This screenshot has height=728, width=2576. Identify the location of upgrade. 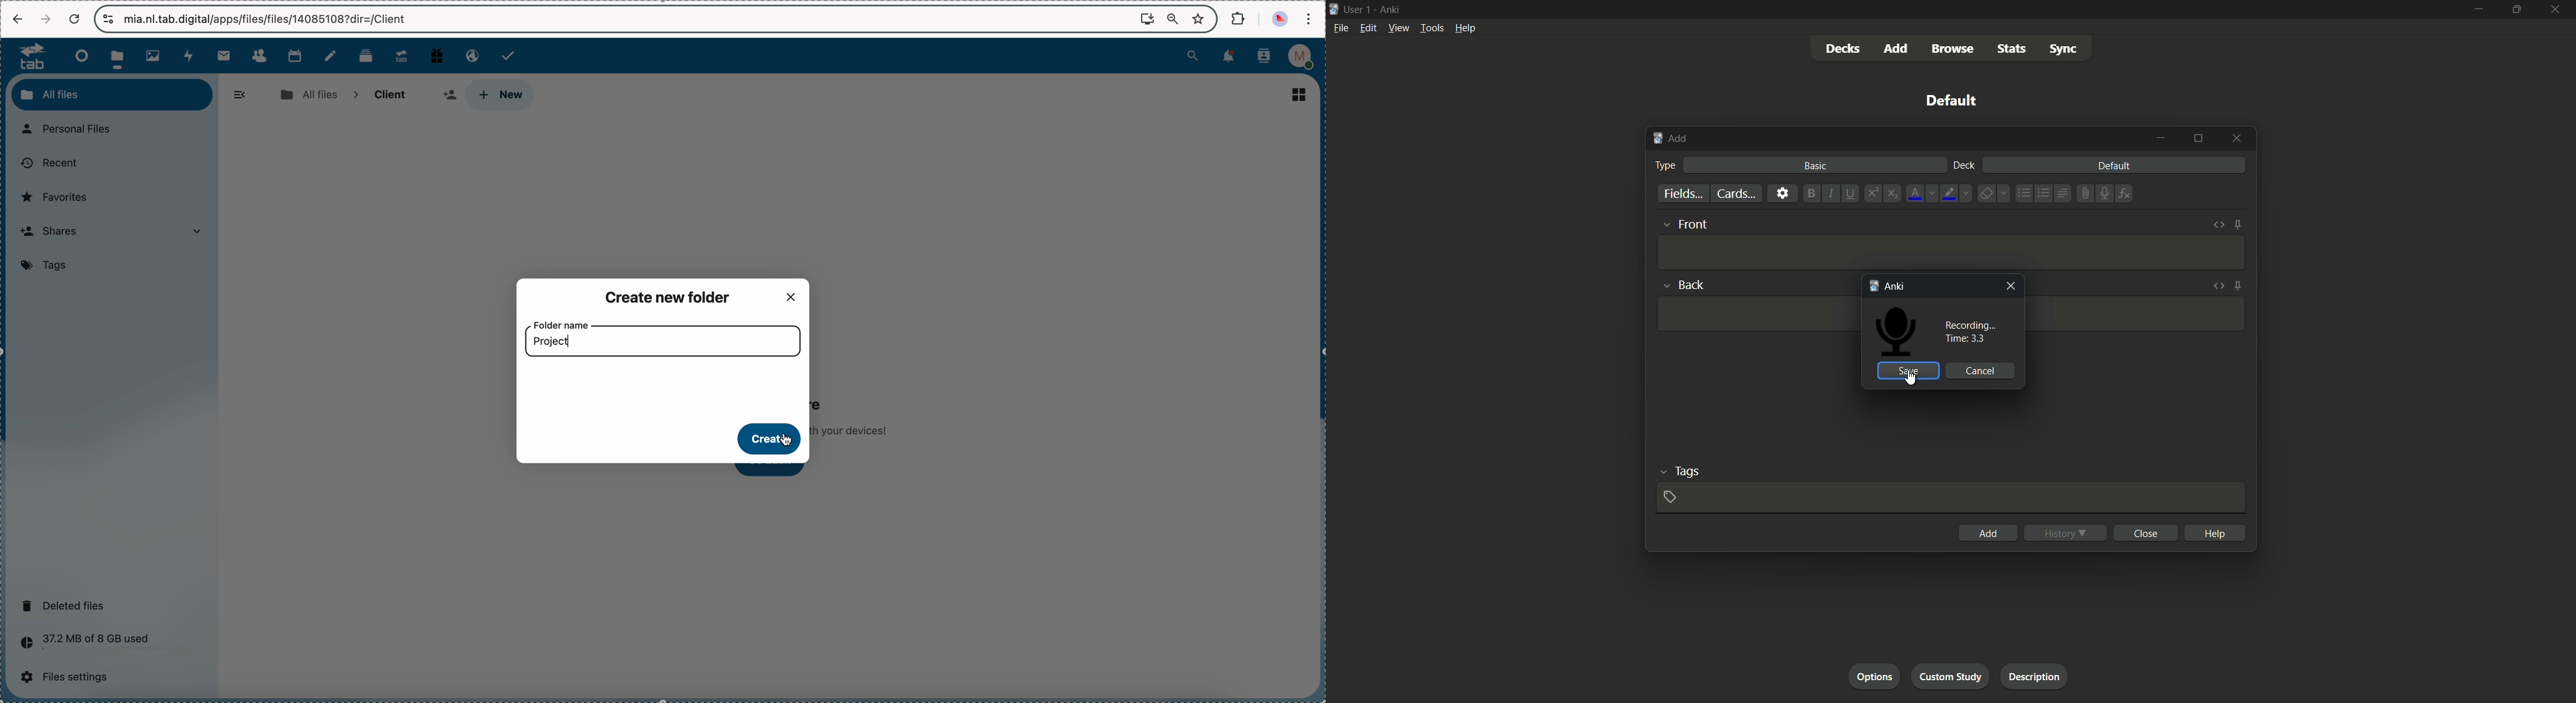
(402, 55).